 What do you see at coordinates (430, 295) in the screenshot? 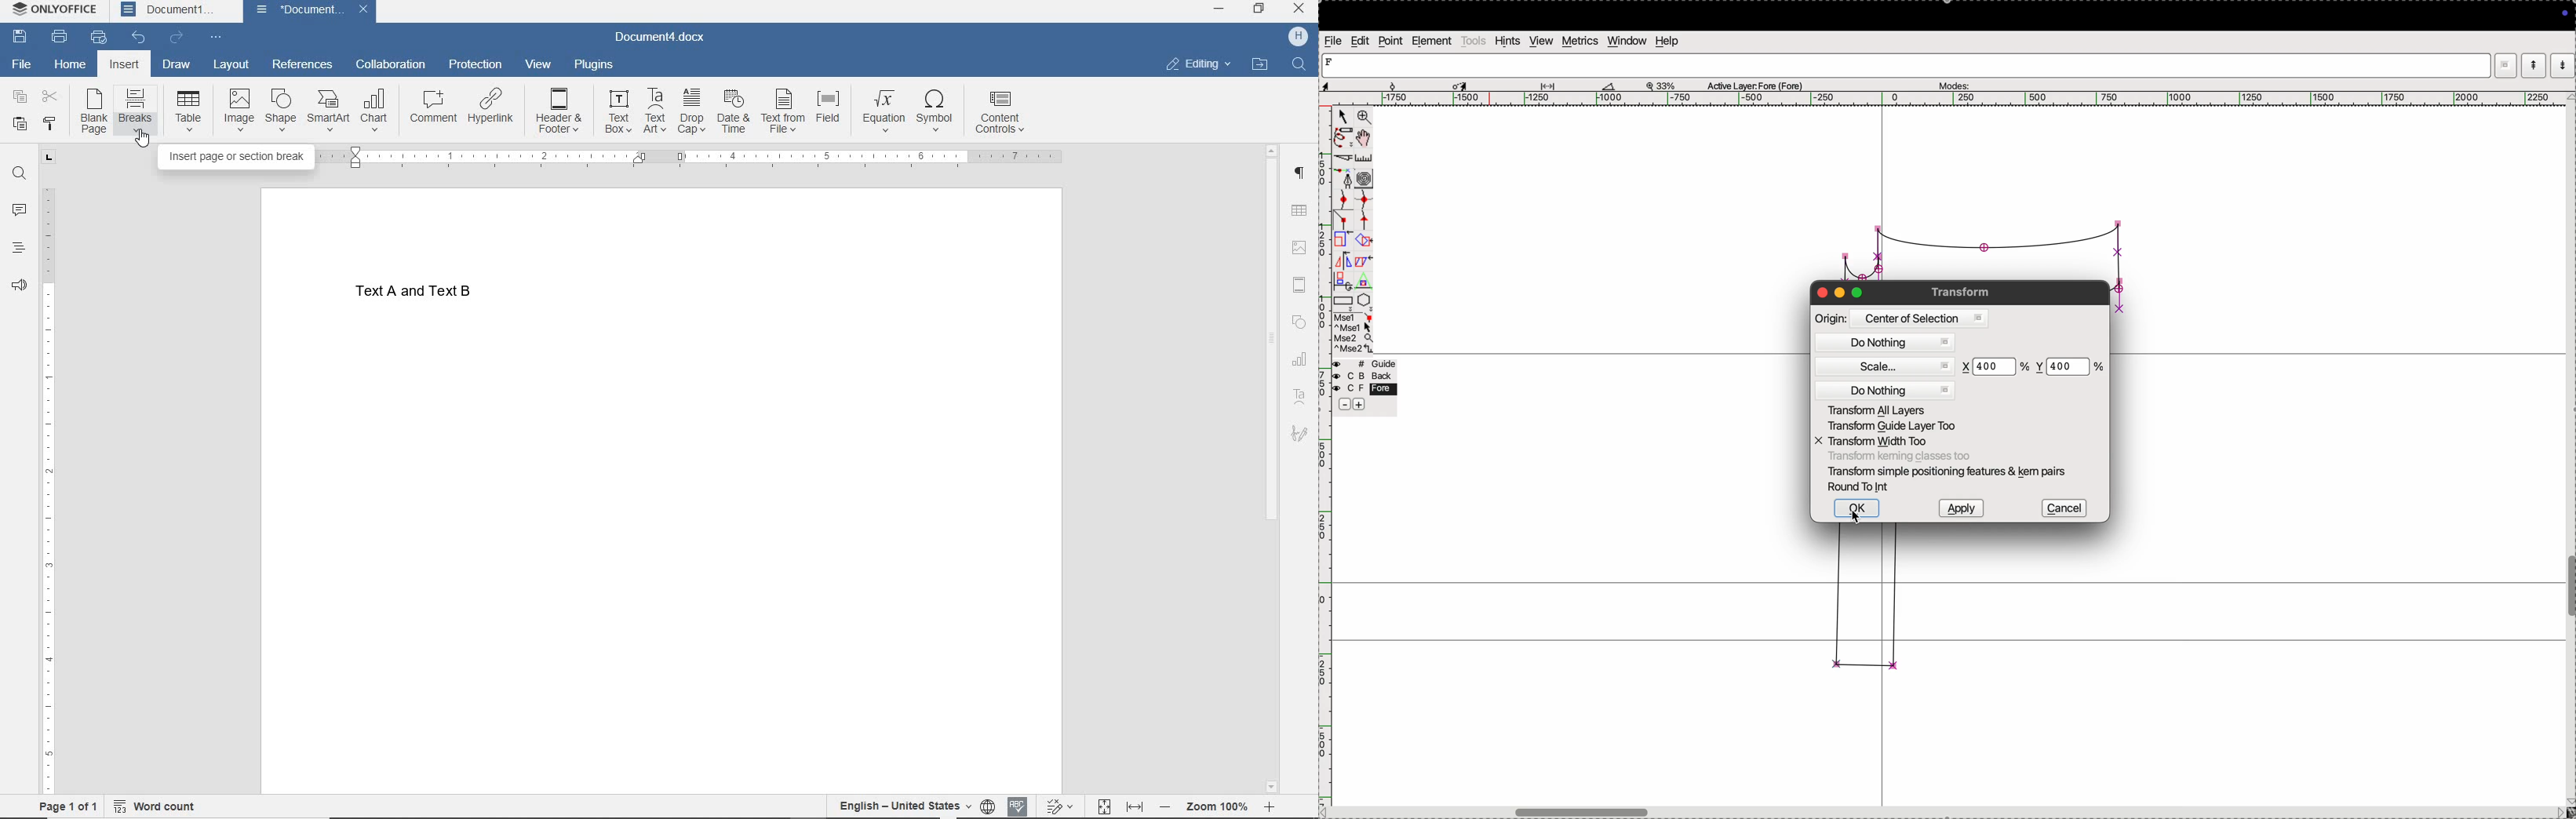
I see `TEXT` at bounding box center [430, 295].